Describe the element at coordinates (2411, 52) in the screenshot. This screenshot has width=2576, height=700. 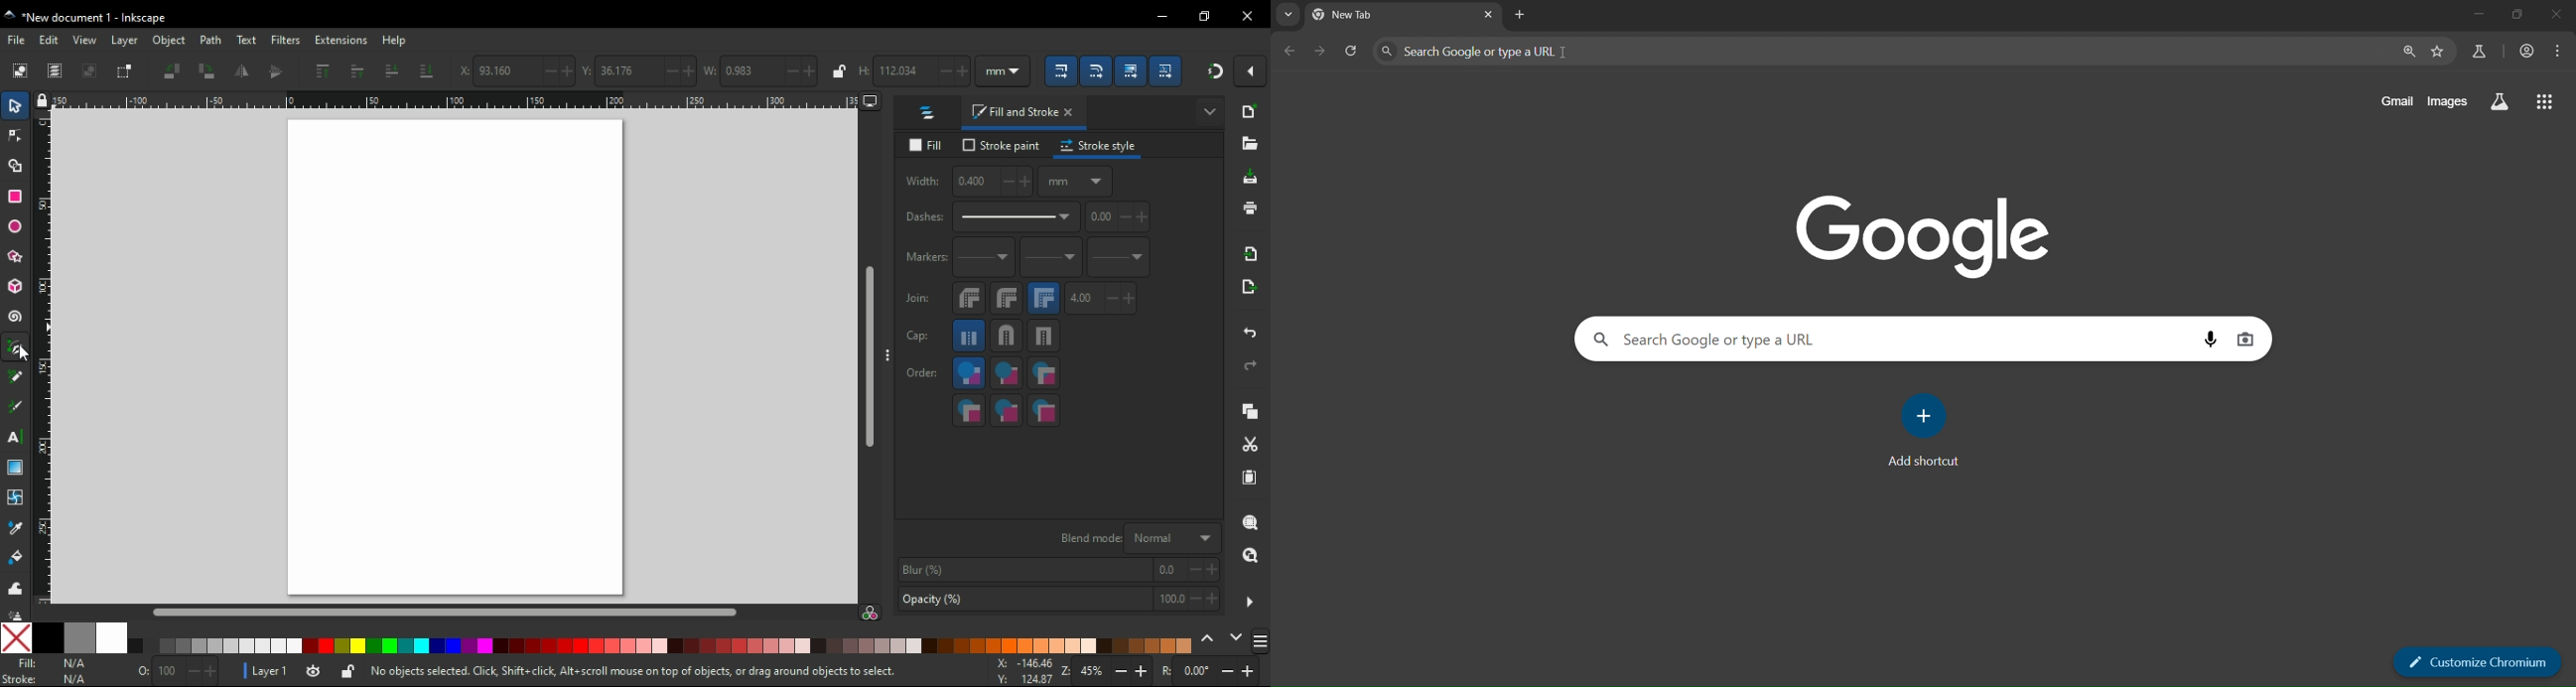
I see `zoom` at that location.